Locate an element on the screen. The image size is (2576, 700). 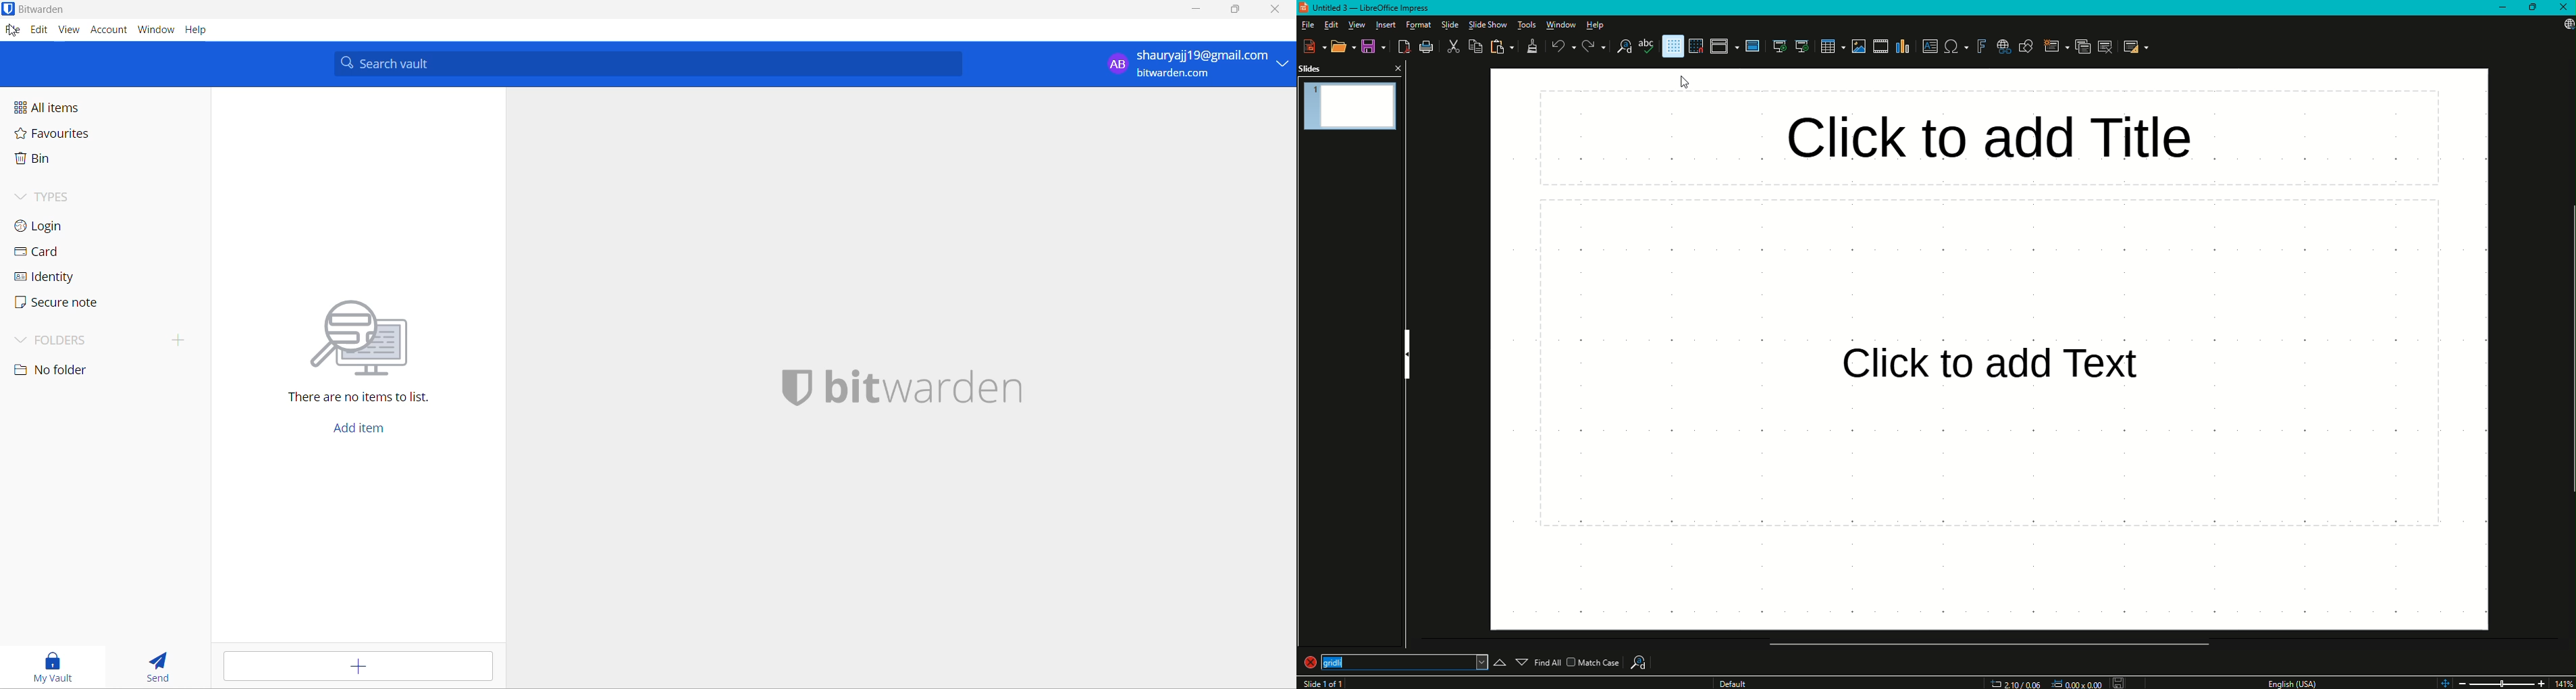
send is located at coordinates (163, 666).